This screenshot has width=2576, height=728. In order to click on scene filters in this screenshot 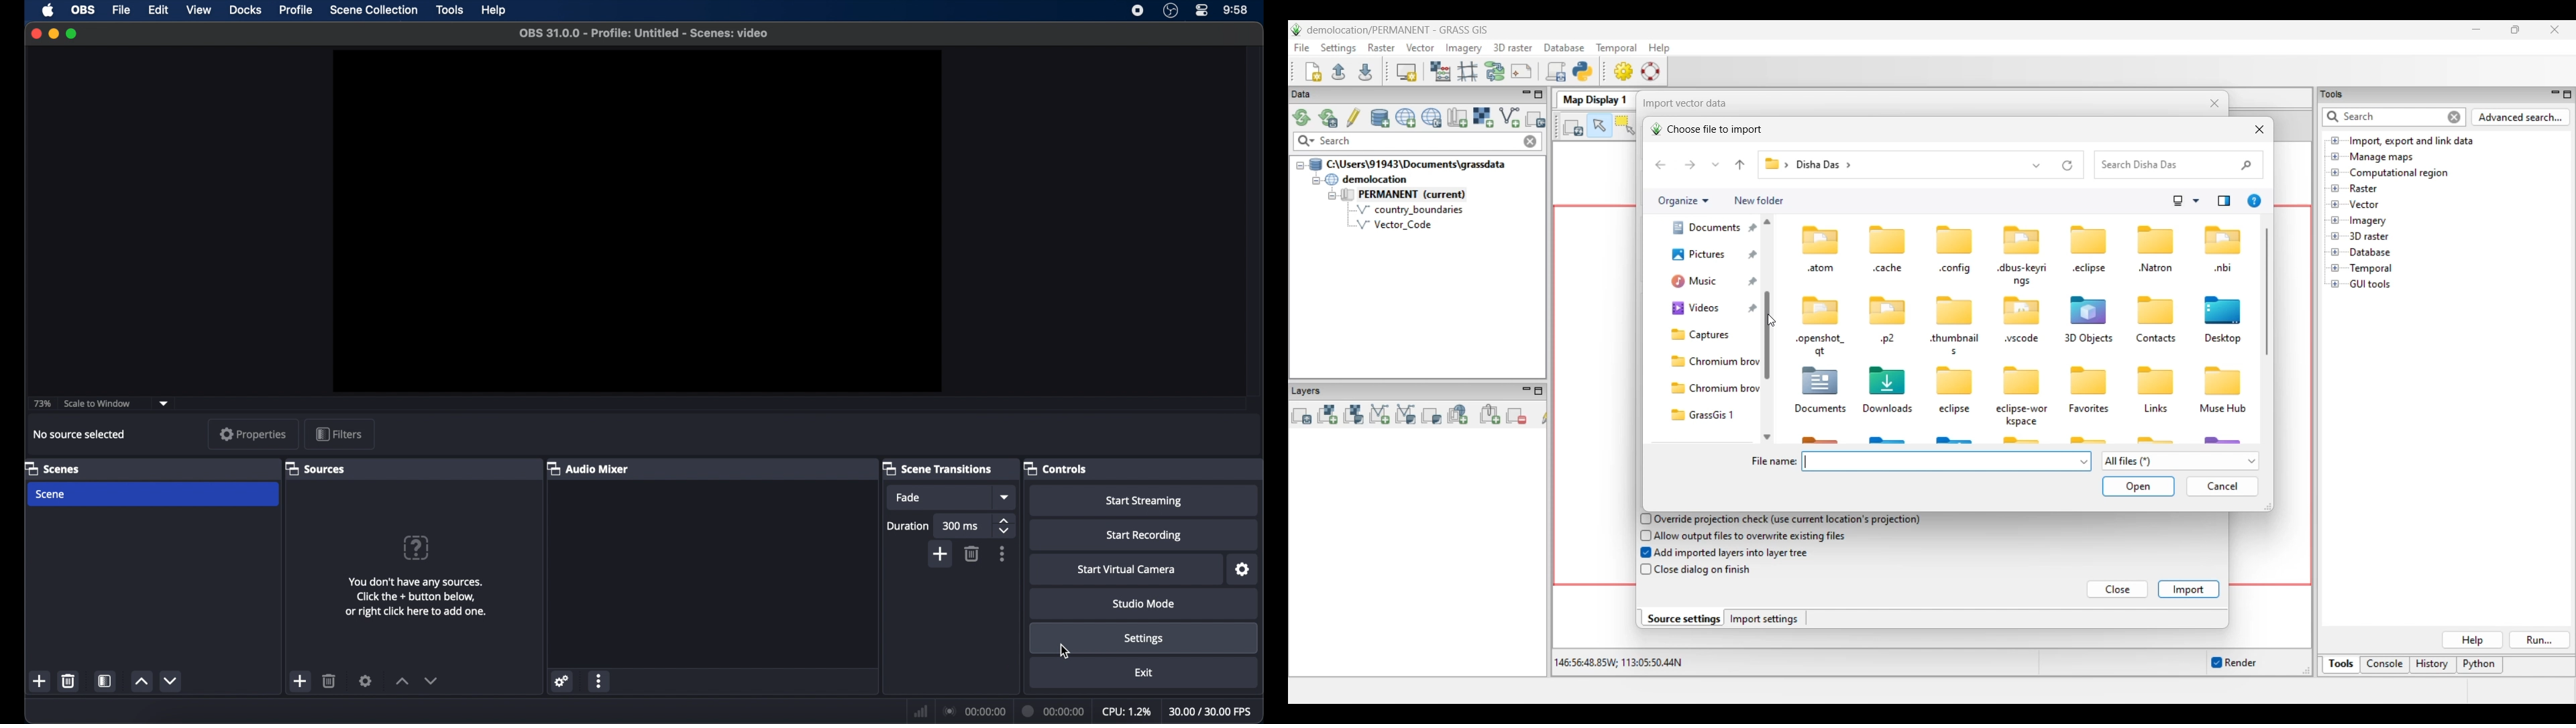, I will do `click(107, 680)`.